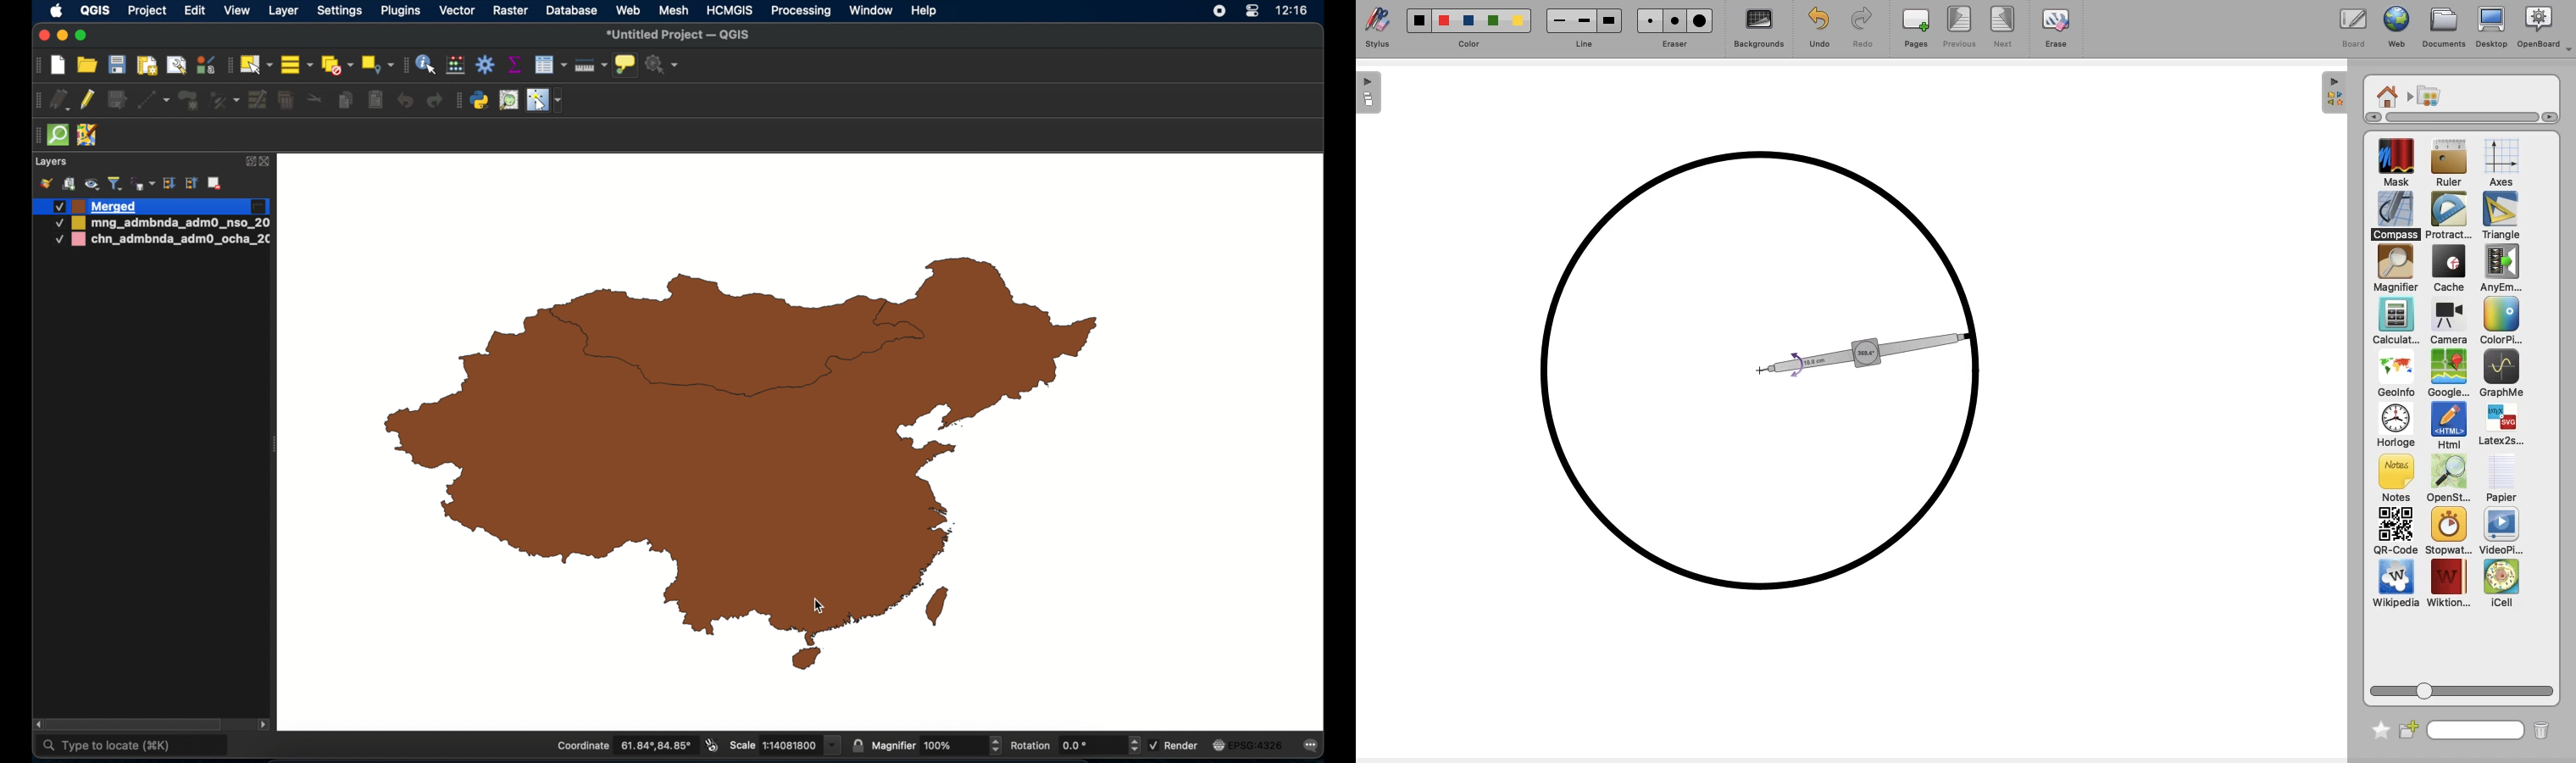  I want to click on Triangle, so click(2499, 216).